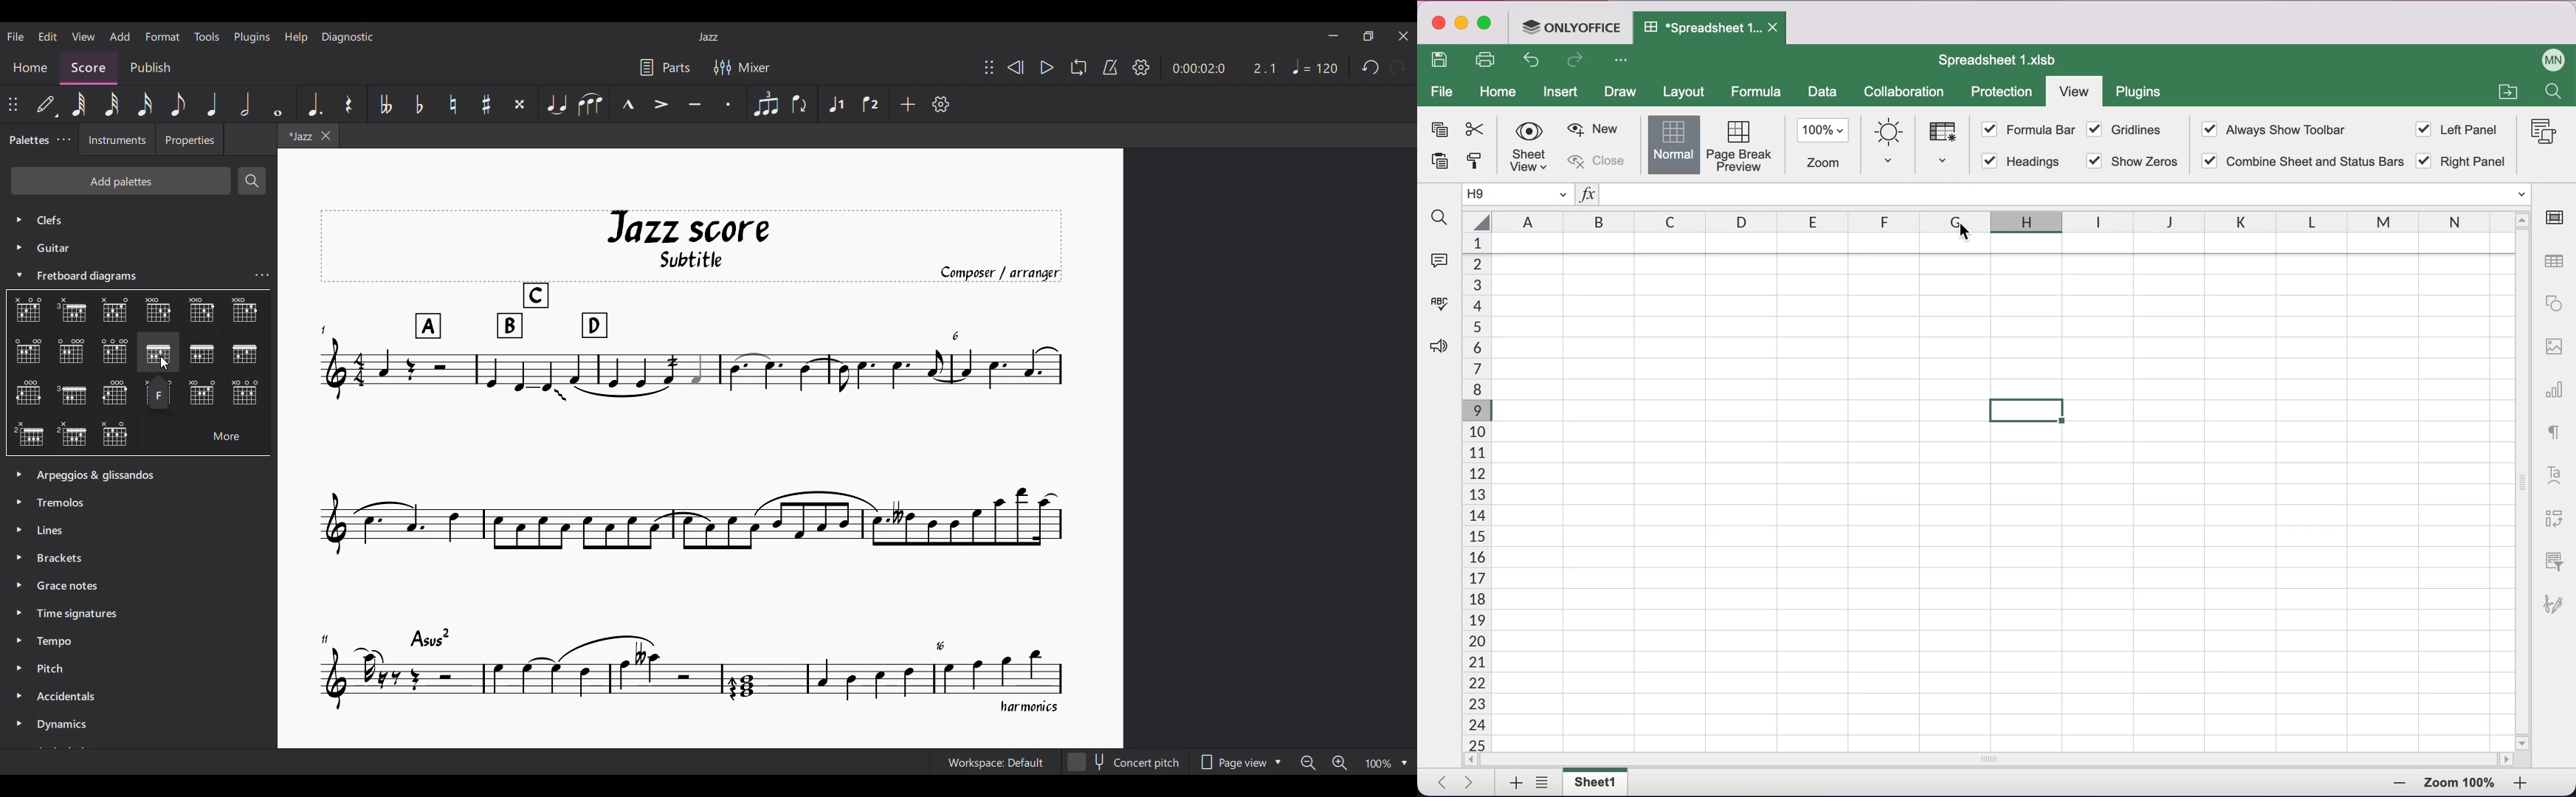 The image size is (2576, 812). What do you see at coordinates (78, 103) in the screenshot?
I see `64th note` at bounding box center [78, 103].